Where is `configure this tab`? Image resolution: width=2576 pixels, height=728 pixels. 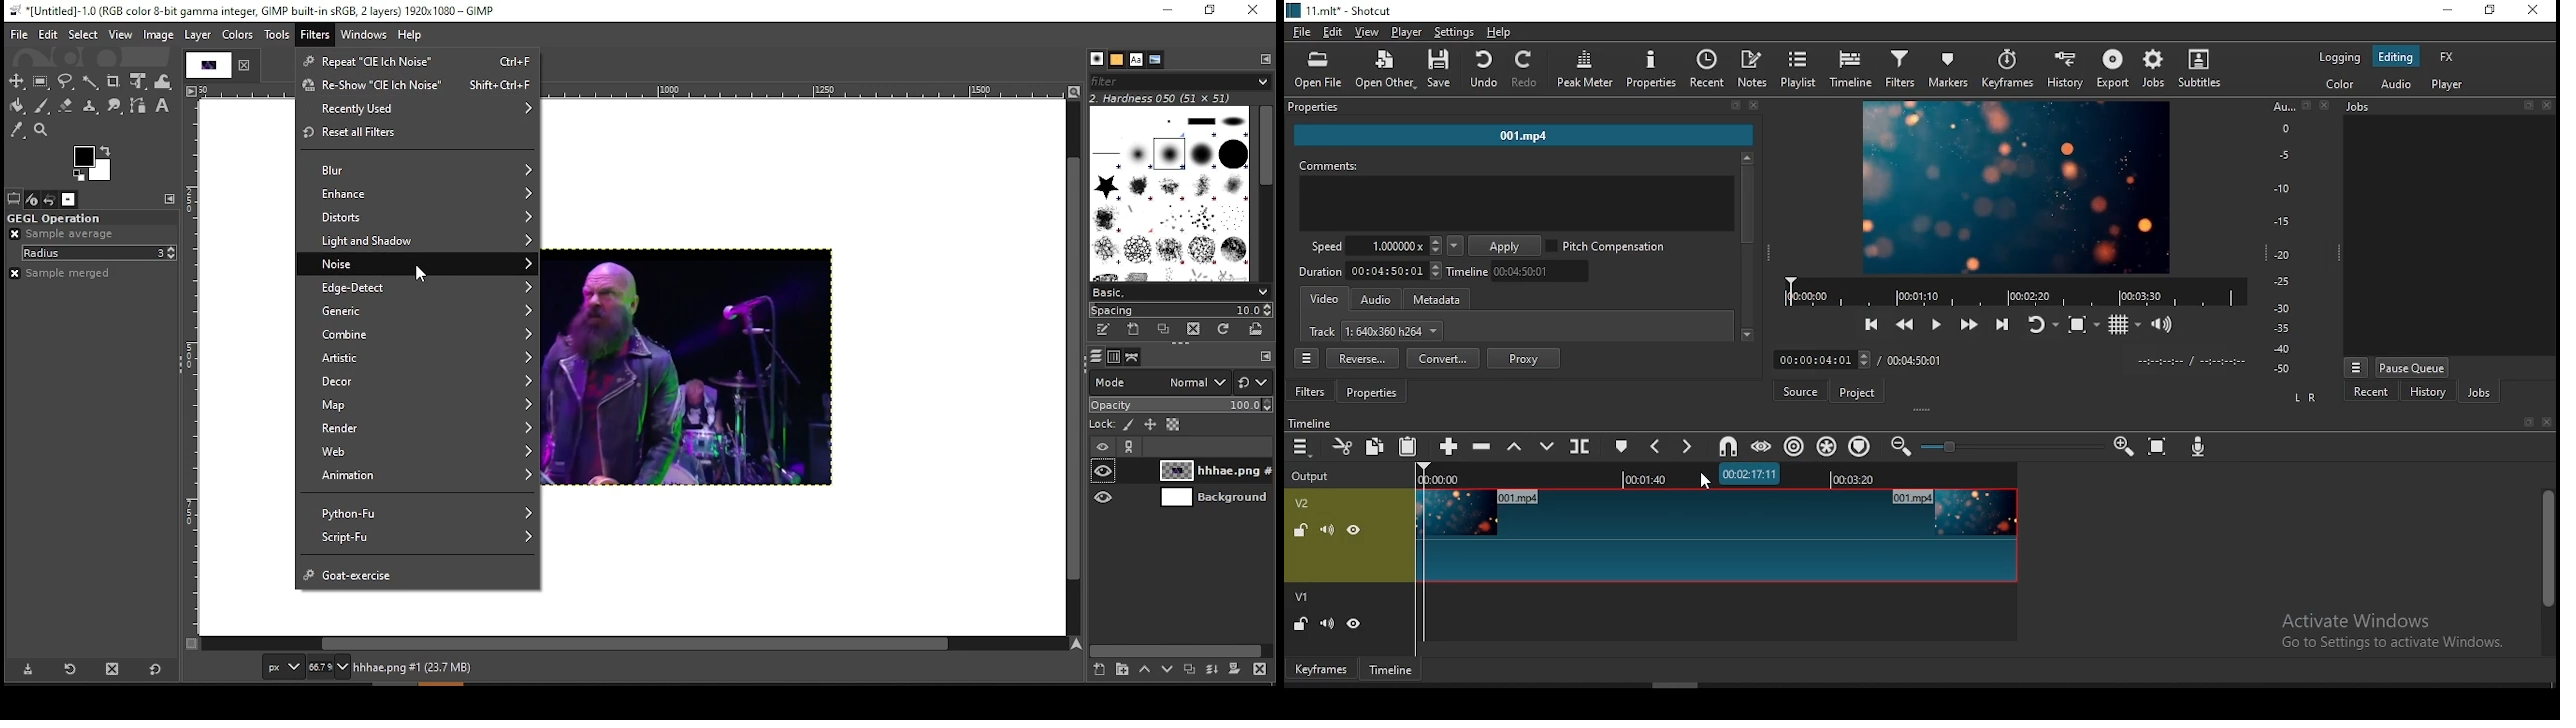 configure this tab is located at coordinates (171, 200).